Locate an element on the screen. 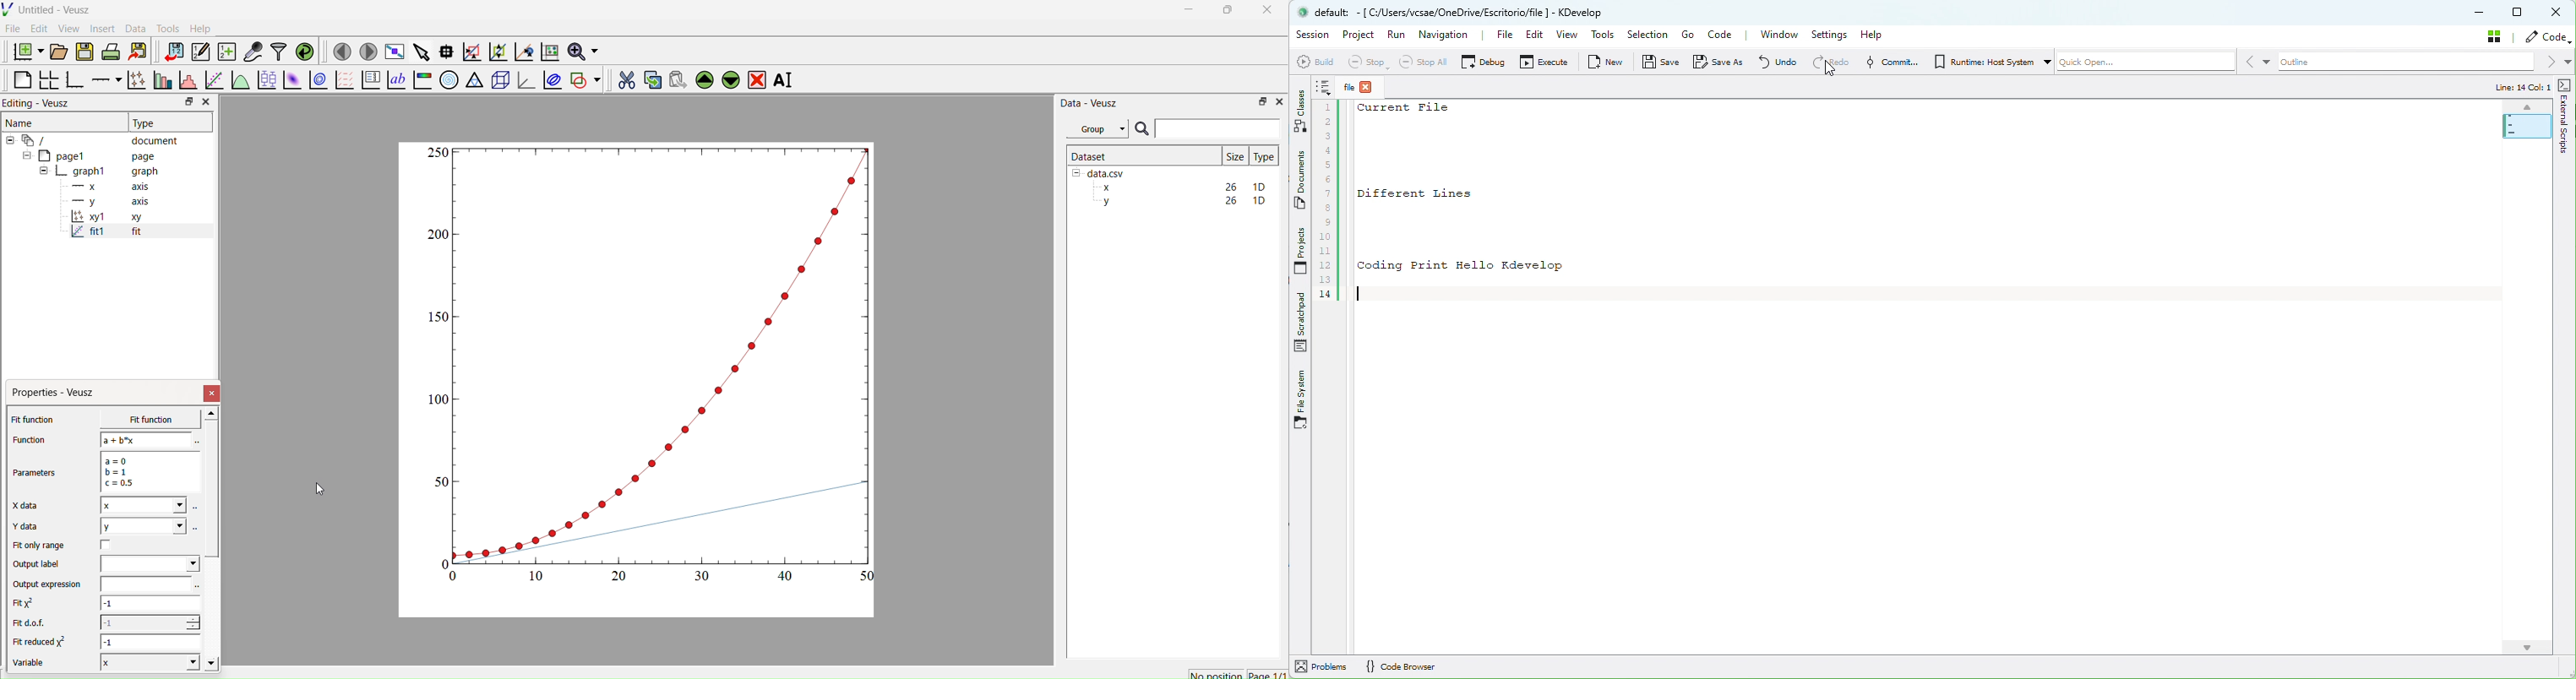 Image resolution: width=2576 pixels, height=700 pixels. Plot covariance ellipses is located at coordinates (551, 79).